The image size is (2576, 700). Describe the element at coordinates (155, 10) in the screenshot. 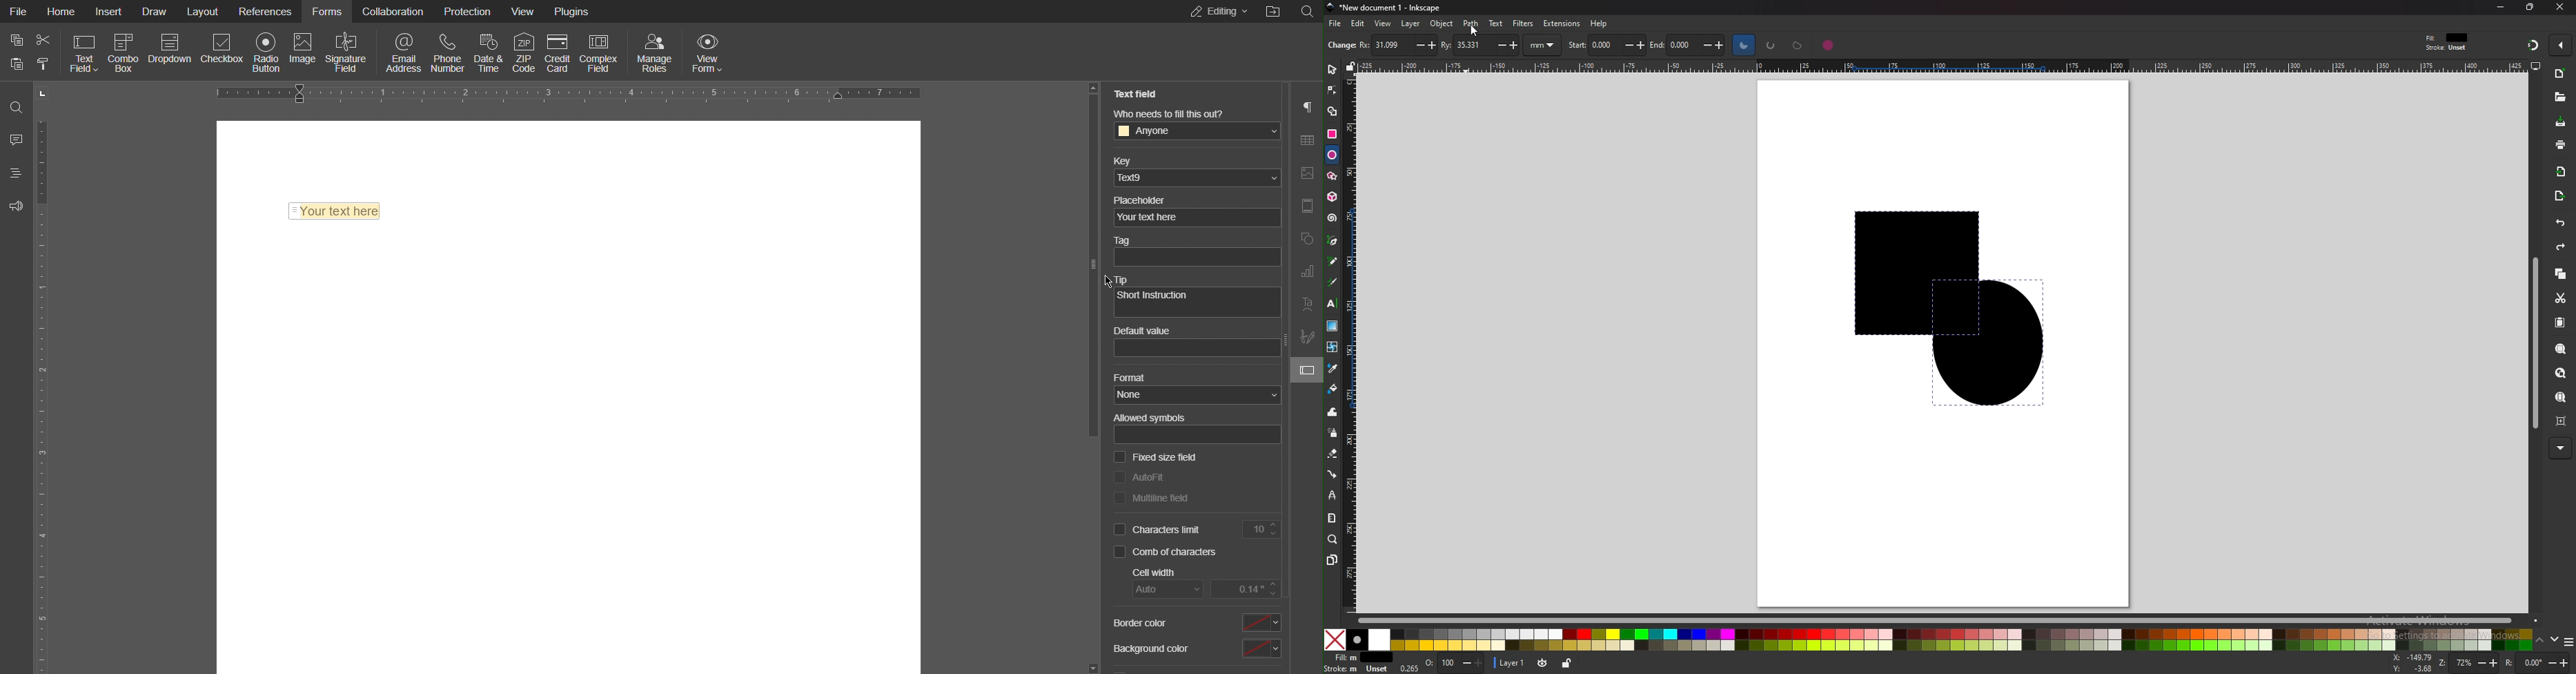

I see `Draw` at that location.